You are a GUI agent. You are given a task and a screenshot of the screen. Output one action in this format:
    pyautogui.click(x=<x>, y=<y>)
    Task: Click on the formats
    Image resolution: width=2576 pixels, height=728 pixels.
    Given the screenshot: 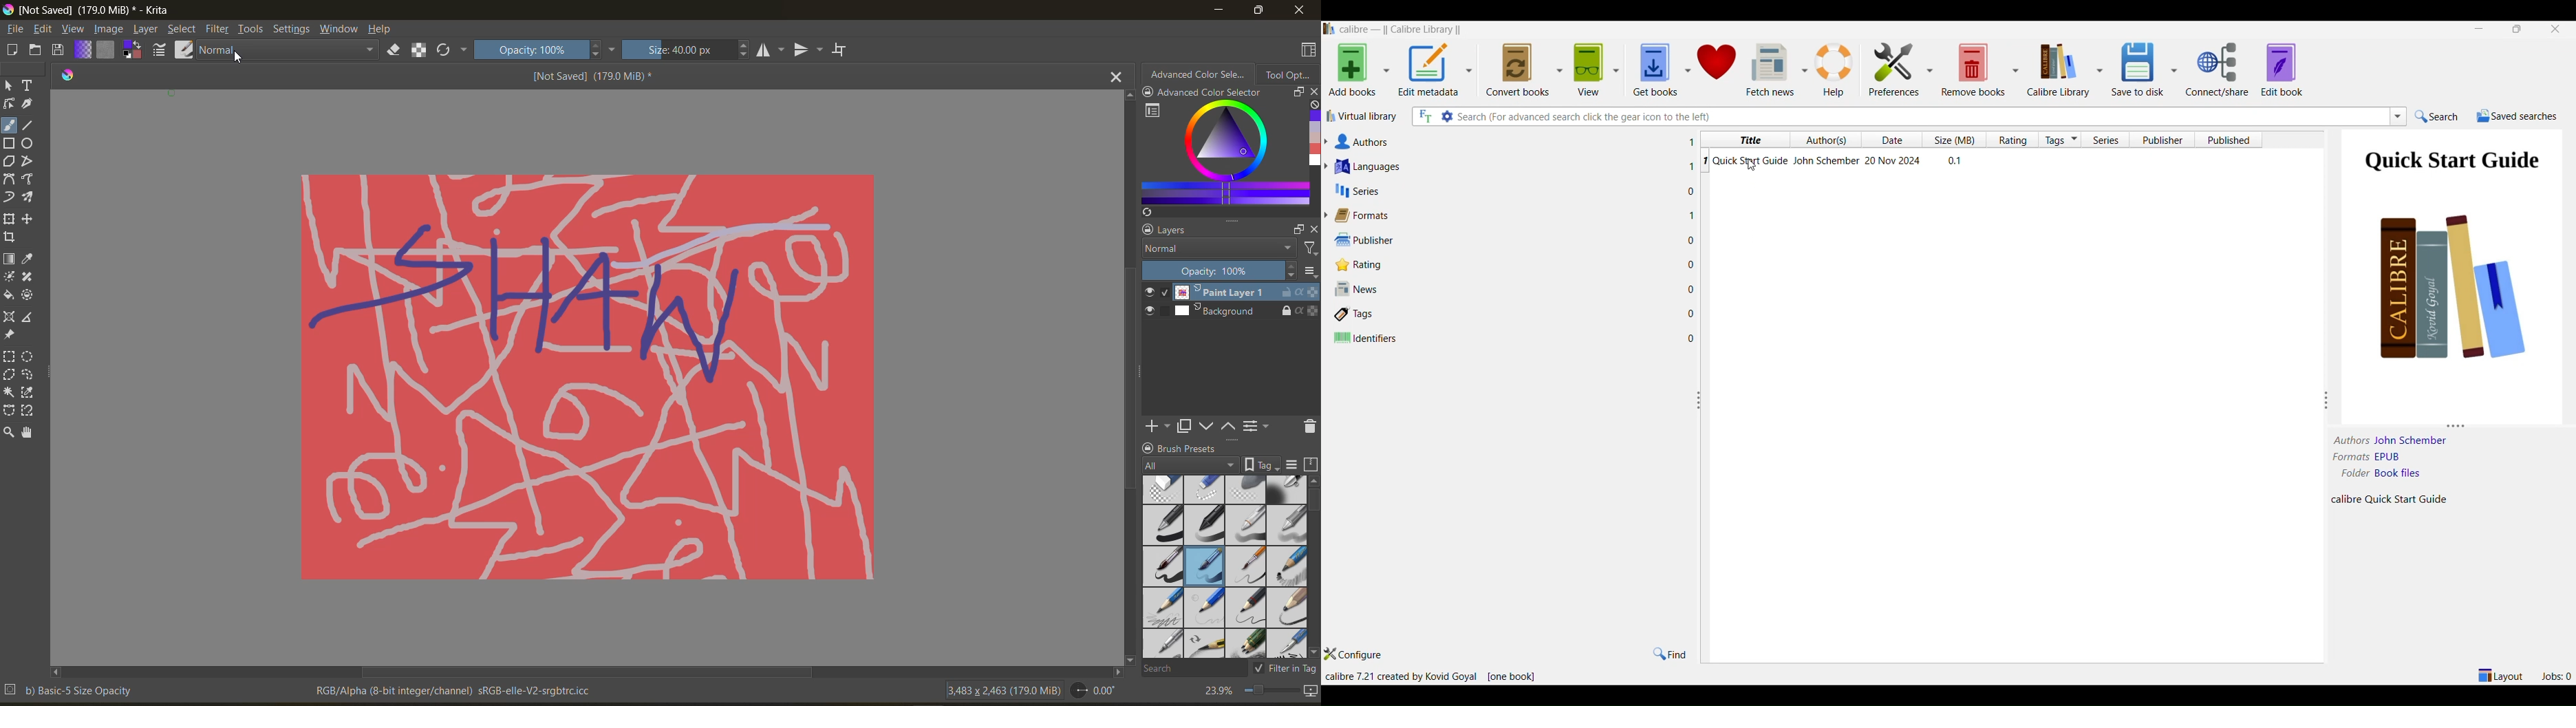 What is the action you would take?
    pyautogui.click(x=2350, y=458)
    